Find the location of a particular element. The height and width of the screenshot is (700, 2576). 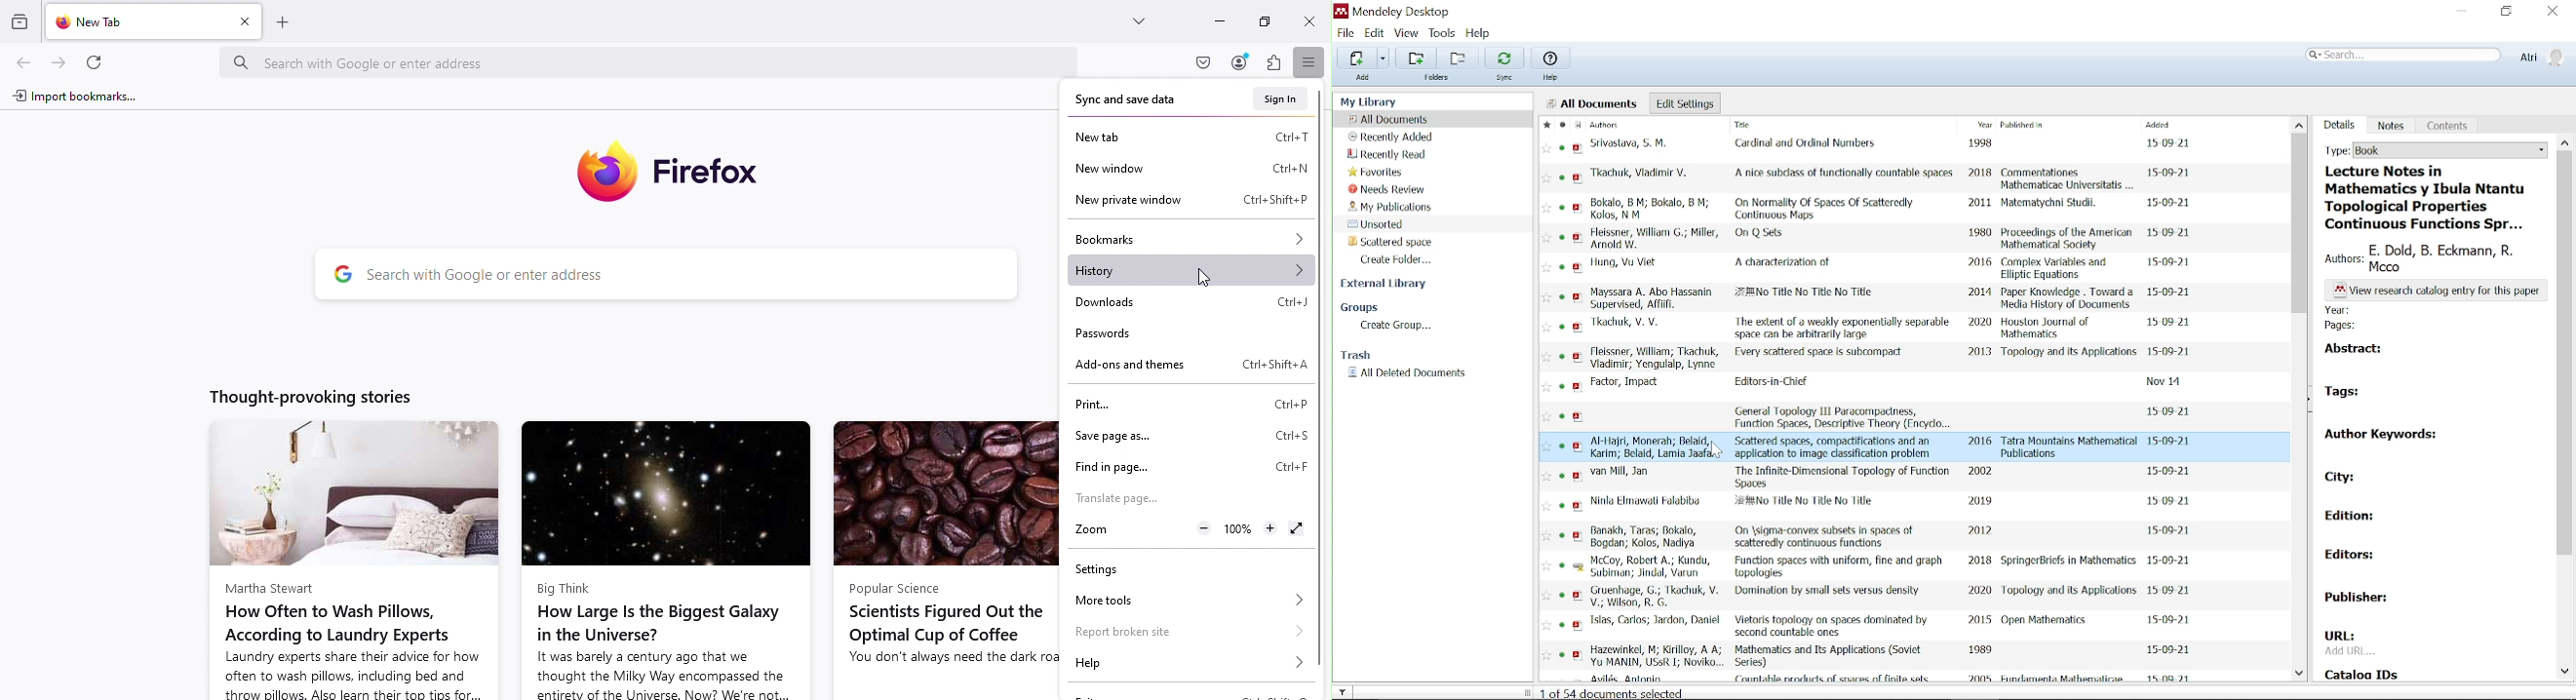

Topology and its Applications is located at coordinates (2070, 590).